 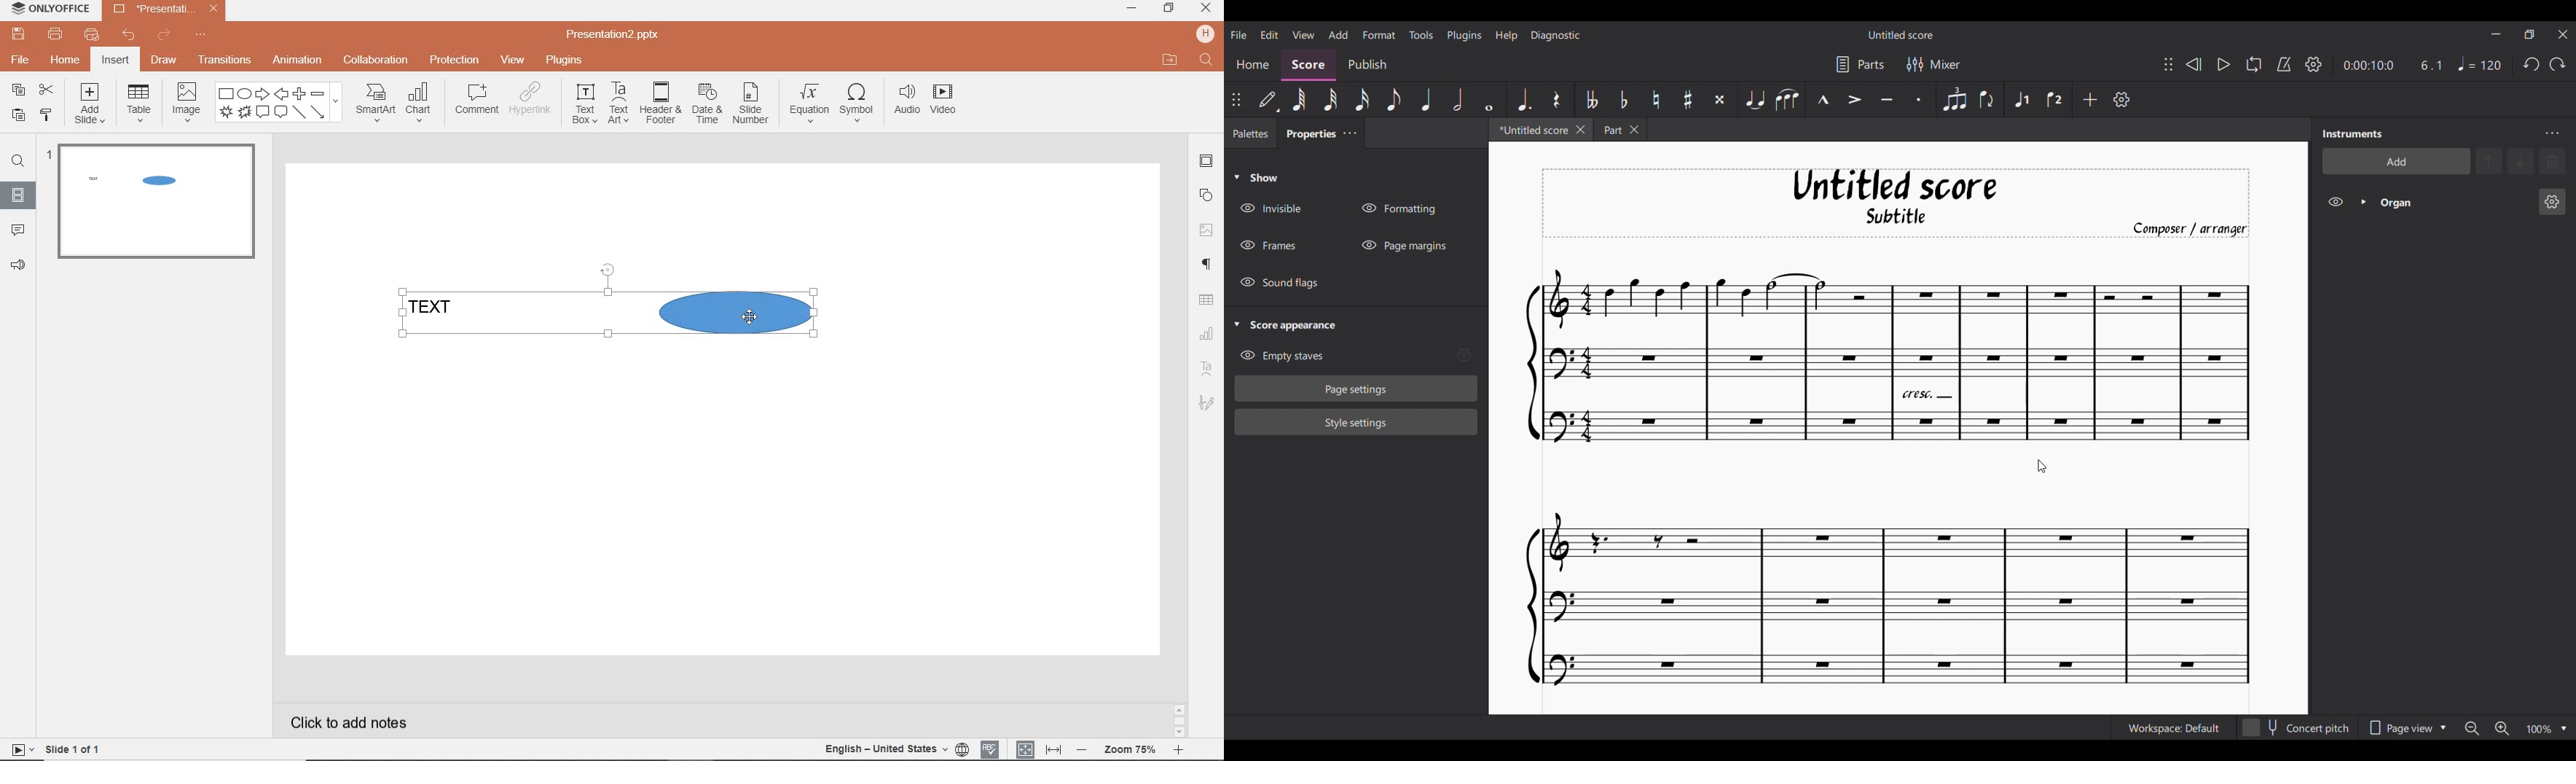 What do you see at coordinates (613, 35) in the screenshot?
I see `Presentation2.pptx` at bounding box center [613, 35].